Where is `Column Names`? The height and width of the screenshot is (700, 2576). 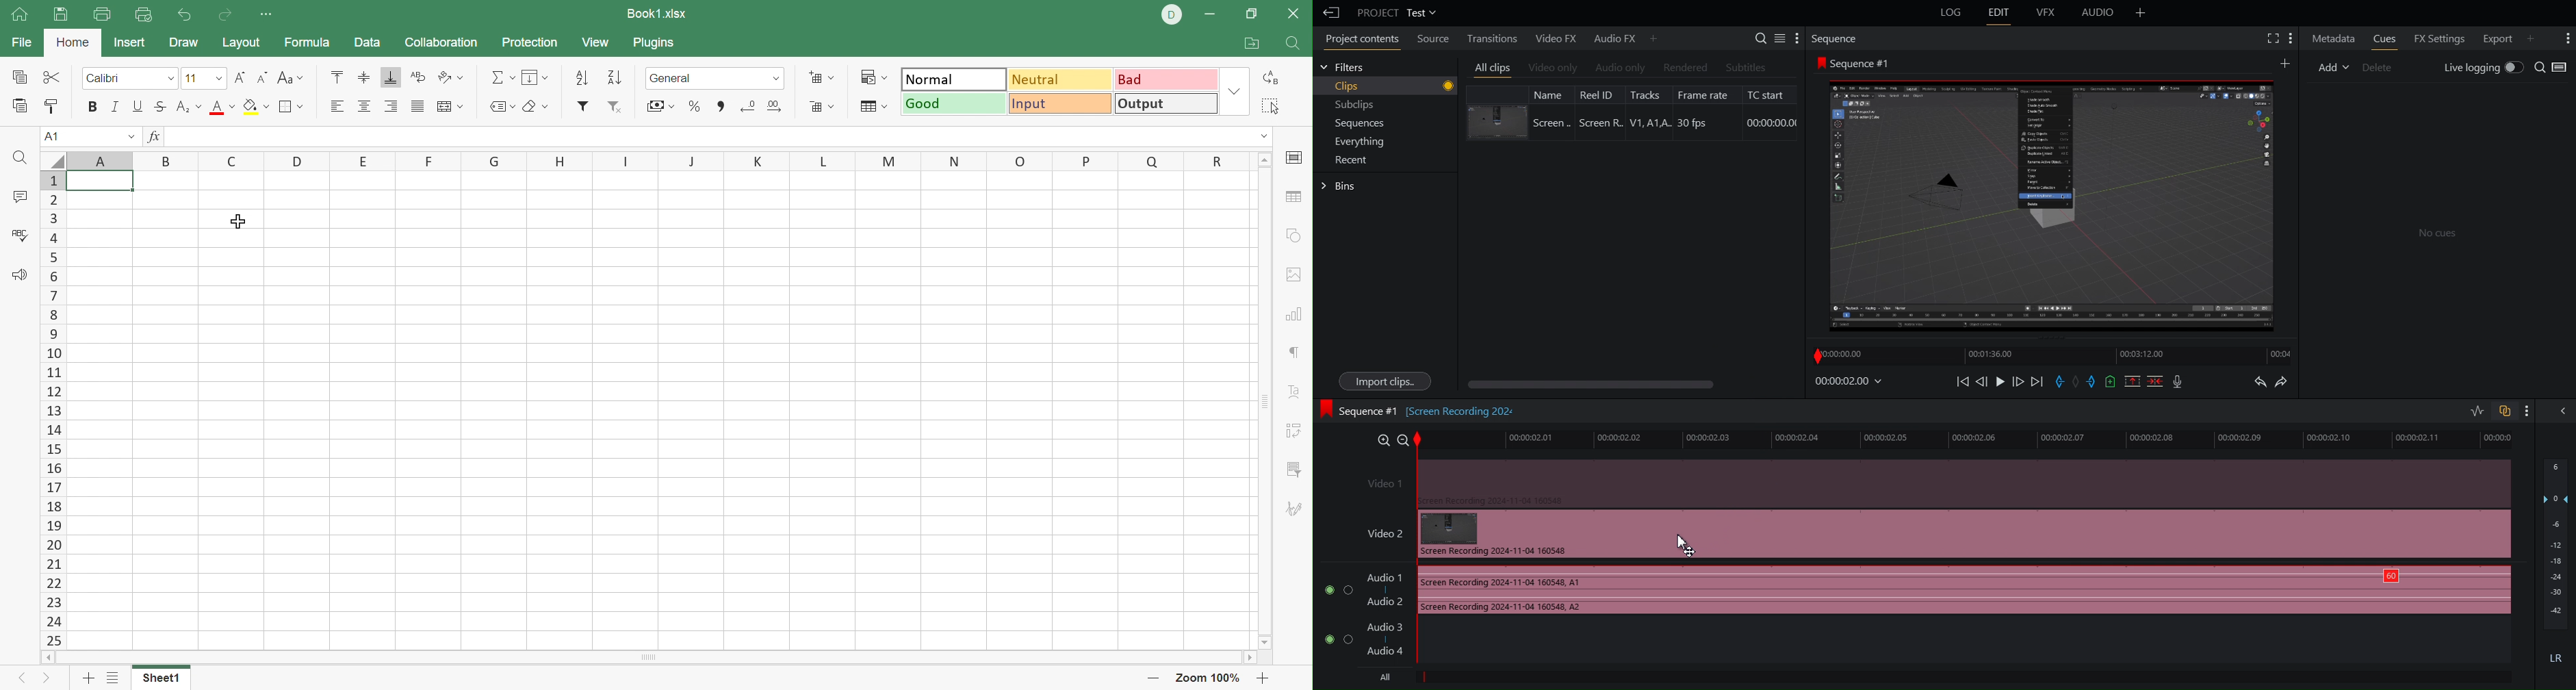
Column Names is located at coordinates (654, 163).